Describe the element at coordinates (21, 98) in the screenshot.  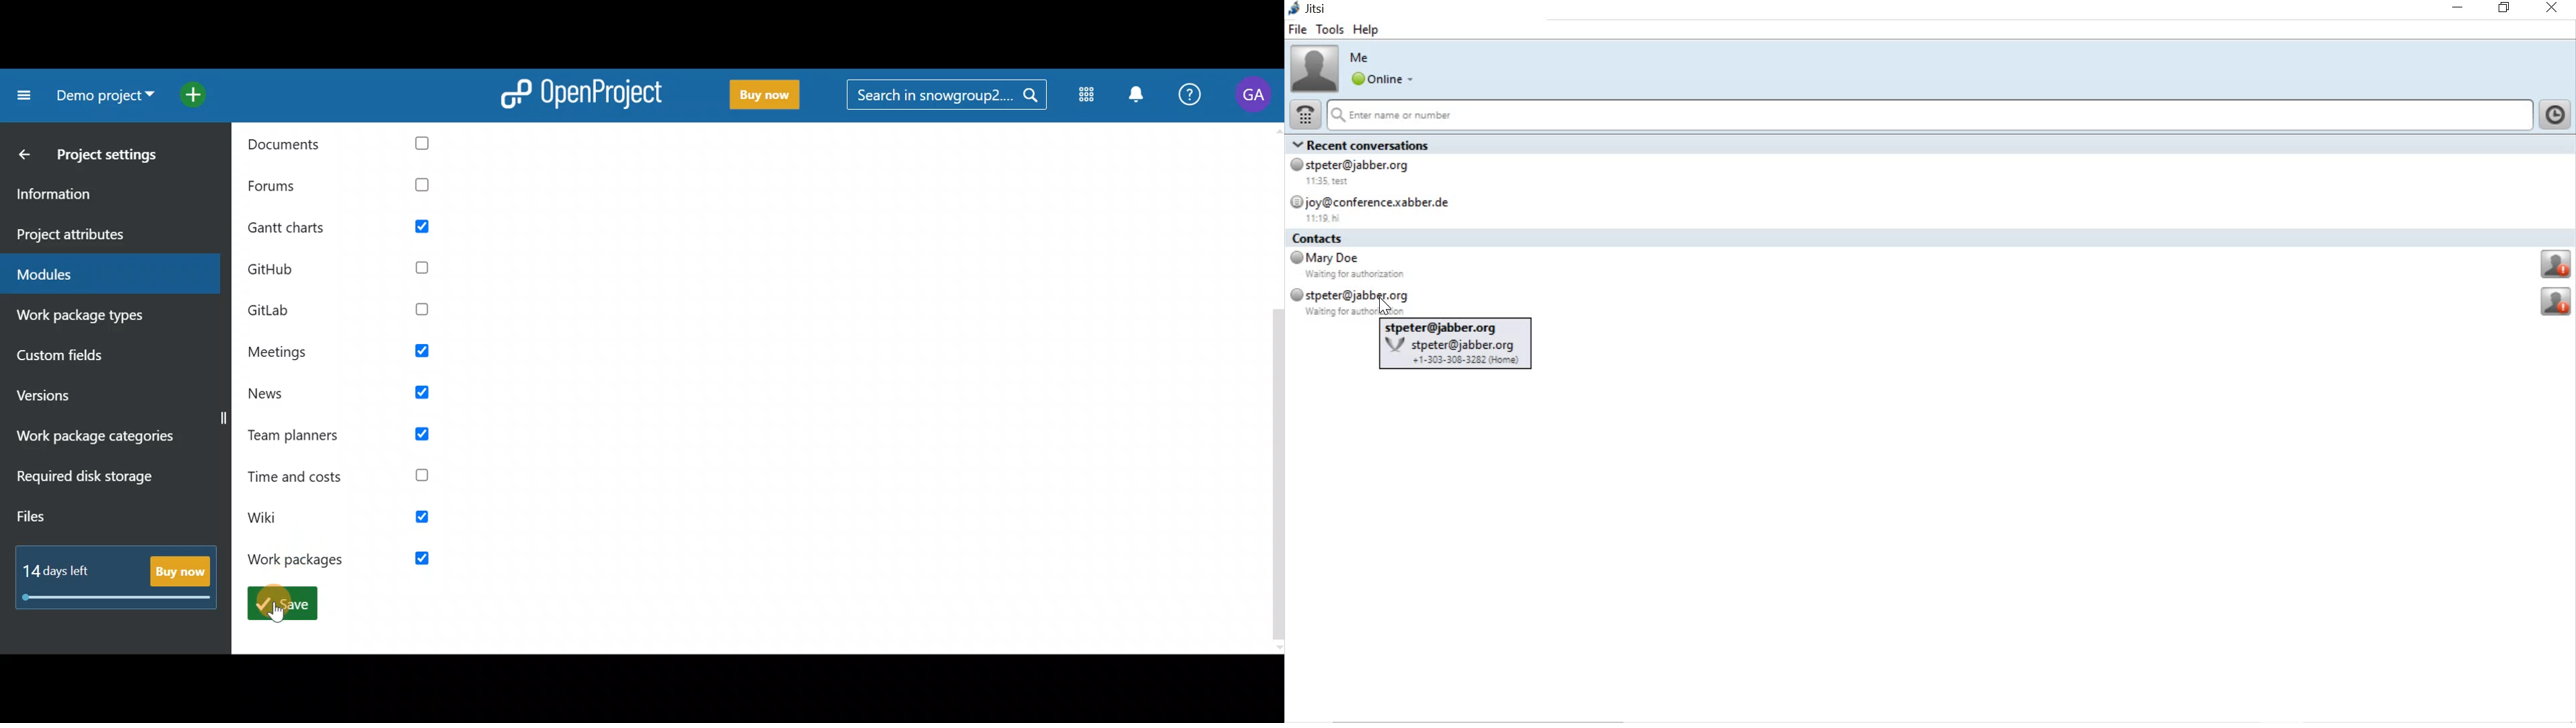
I see `Collapse project menu` at that location.